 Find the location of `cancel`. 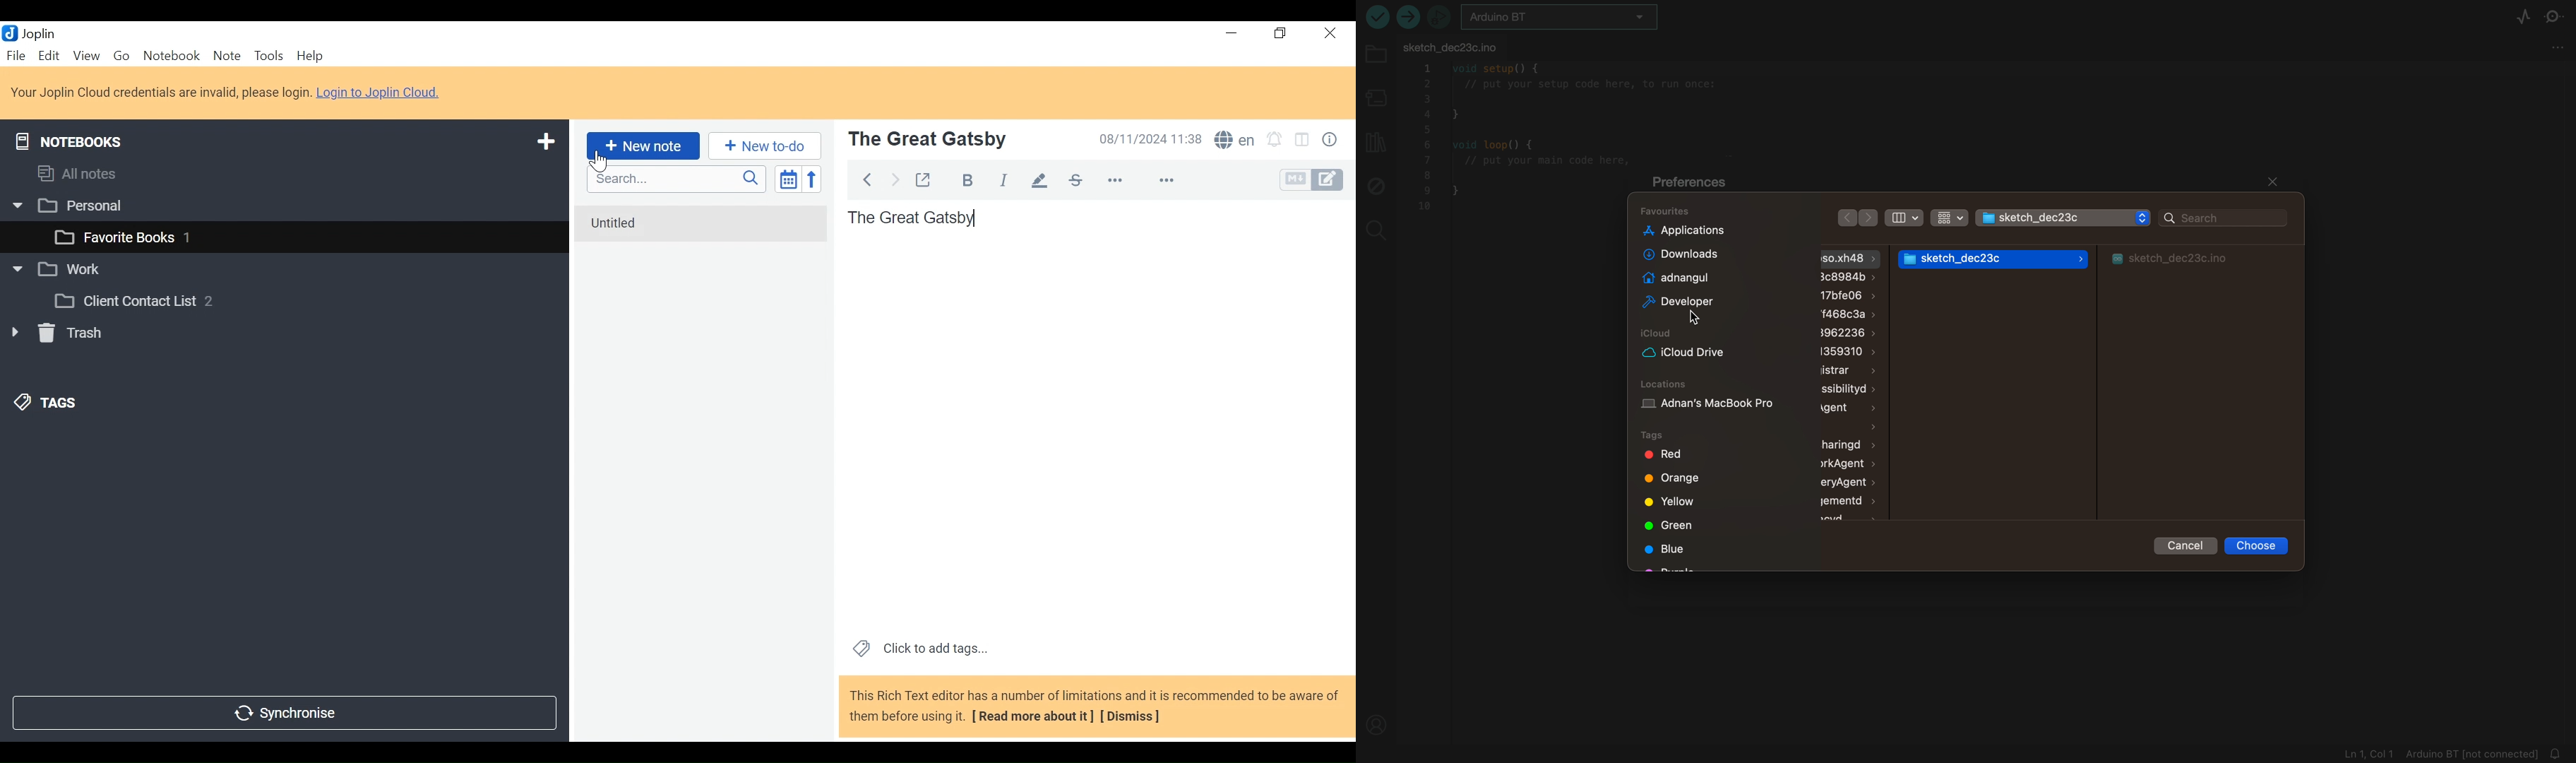

cancel is located at coordinates (2182, 547).